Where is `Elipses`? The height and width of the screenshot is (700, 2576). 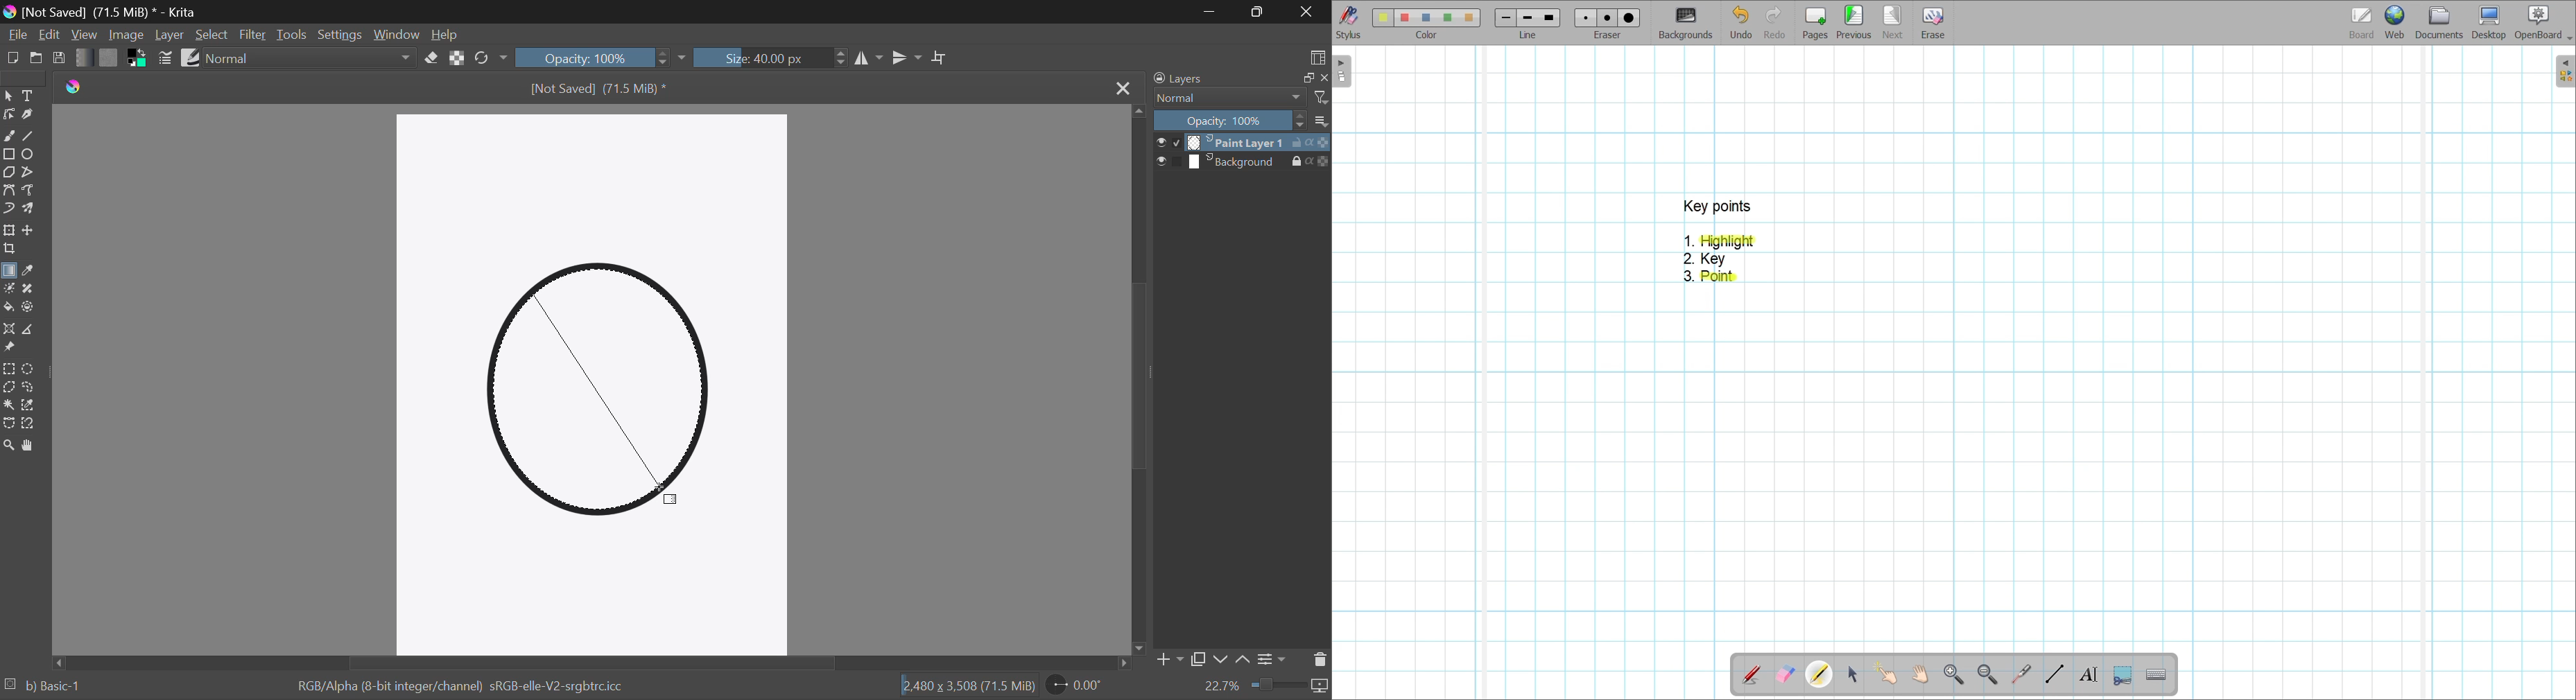
Elipses is located at coordinates (32, 155).